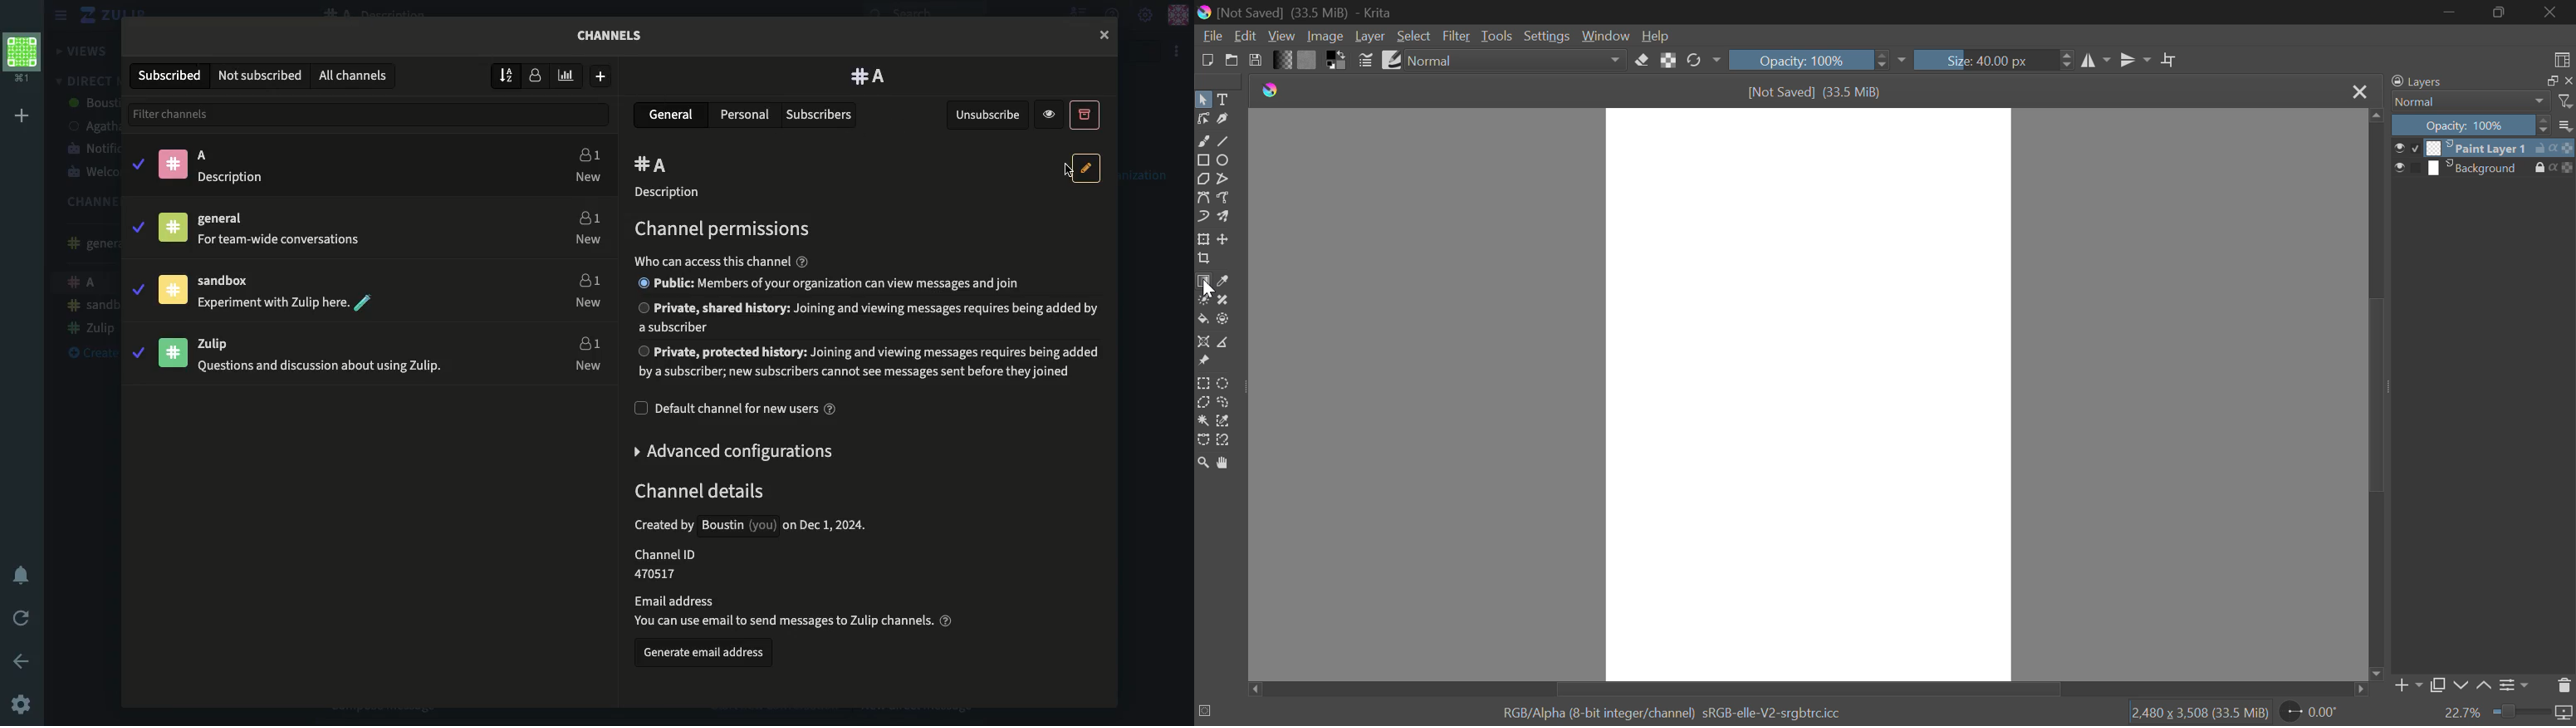 This screenshot has height=728, width=2576. What do you see at coordinates (85, 81) in the screenshot?
I see `DM` at bounding box center [85, 81].